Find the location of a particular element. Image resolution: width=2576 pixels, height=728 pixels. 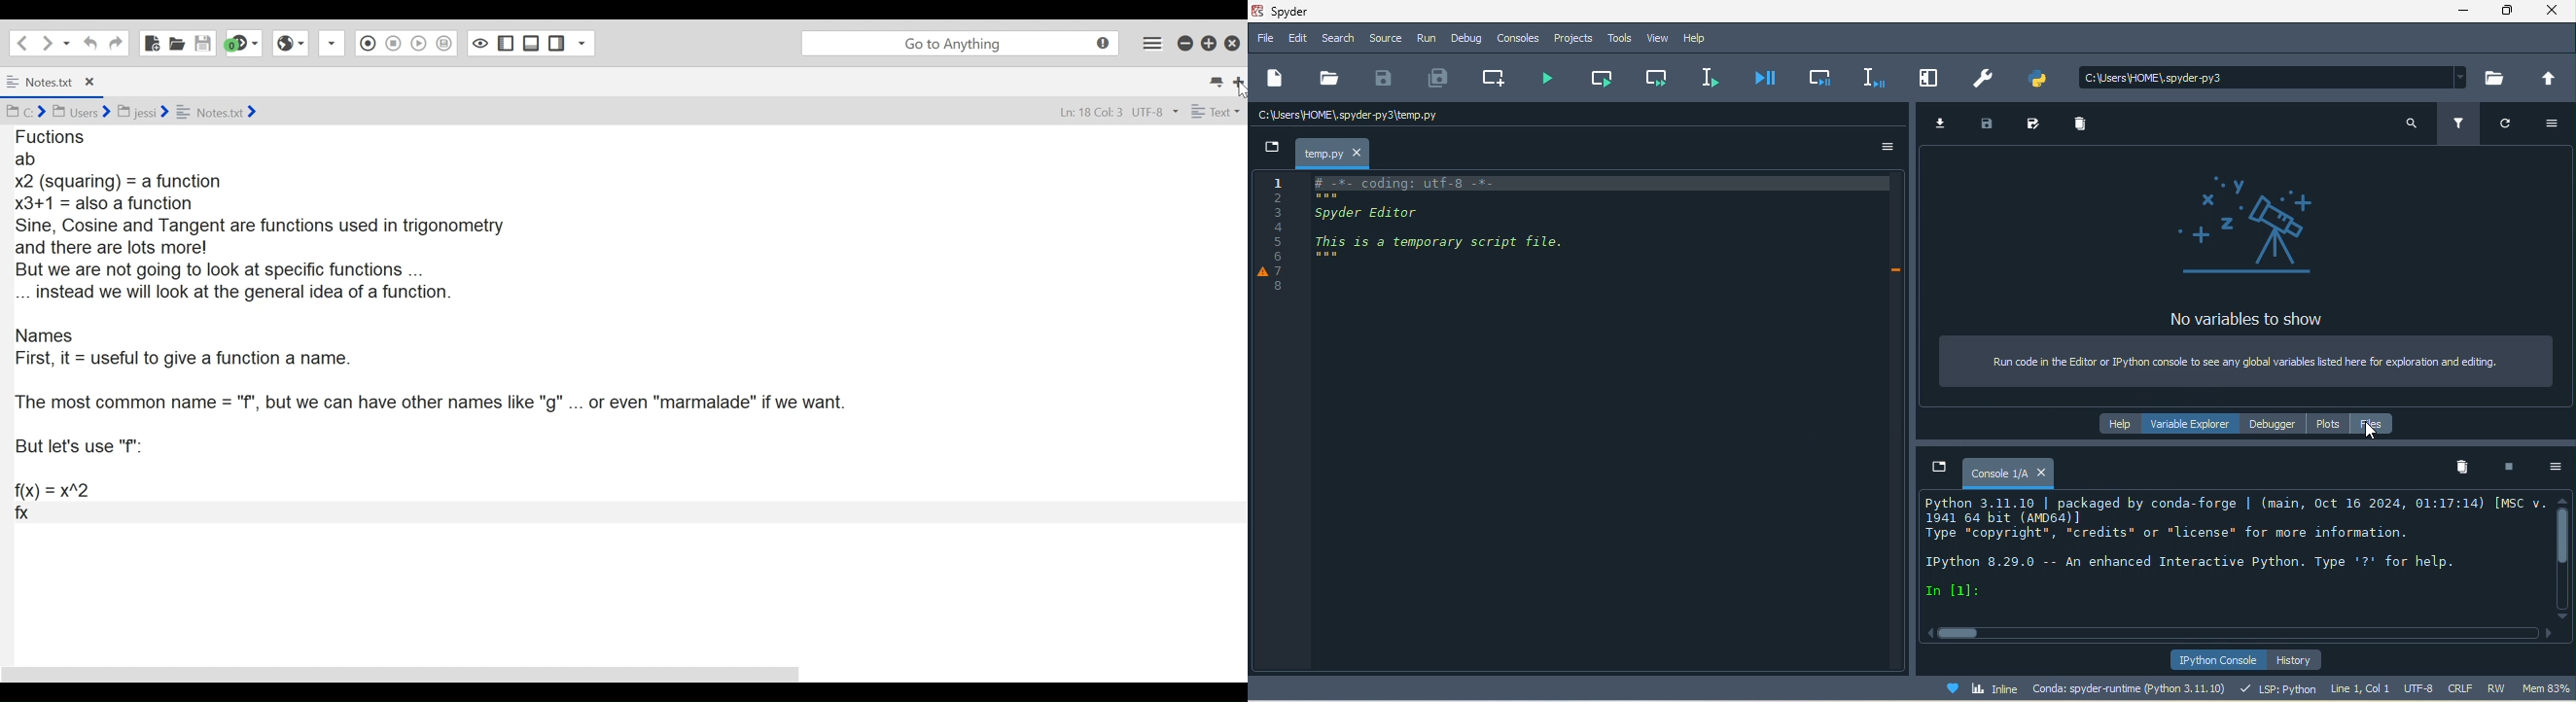

go to anything is located at coordinates (958, 43).